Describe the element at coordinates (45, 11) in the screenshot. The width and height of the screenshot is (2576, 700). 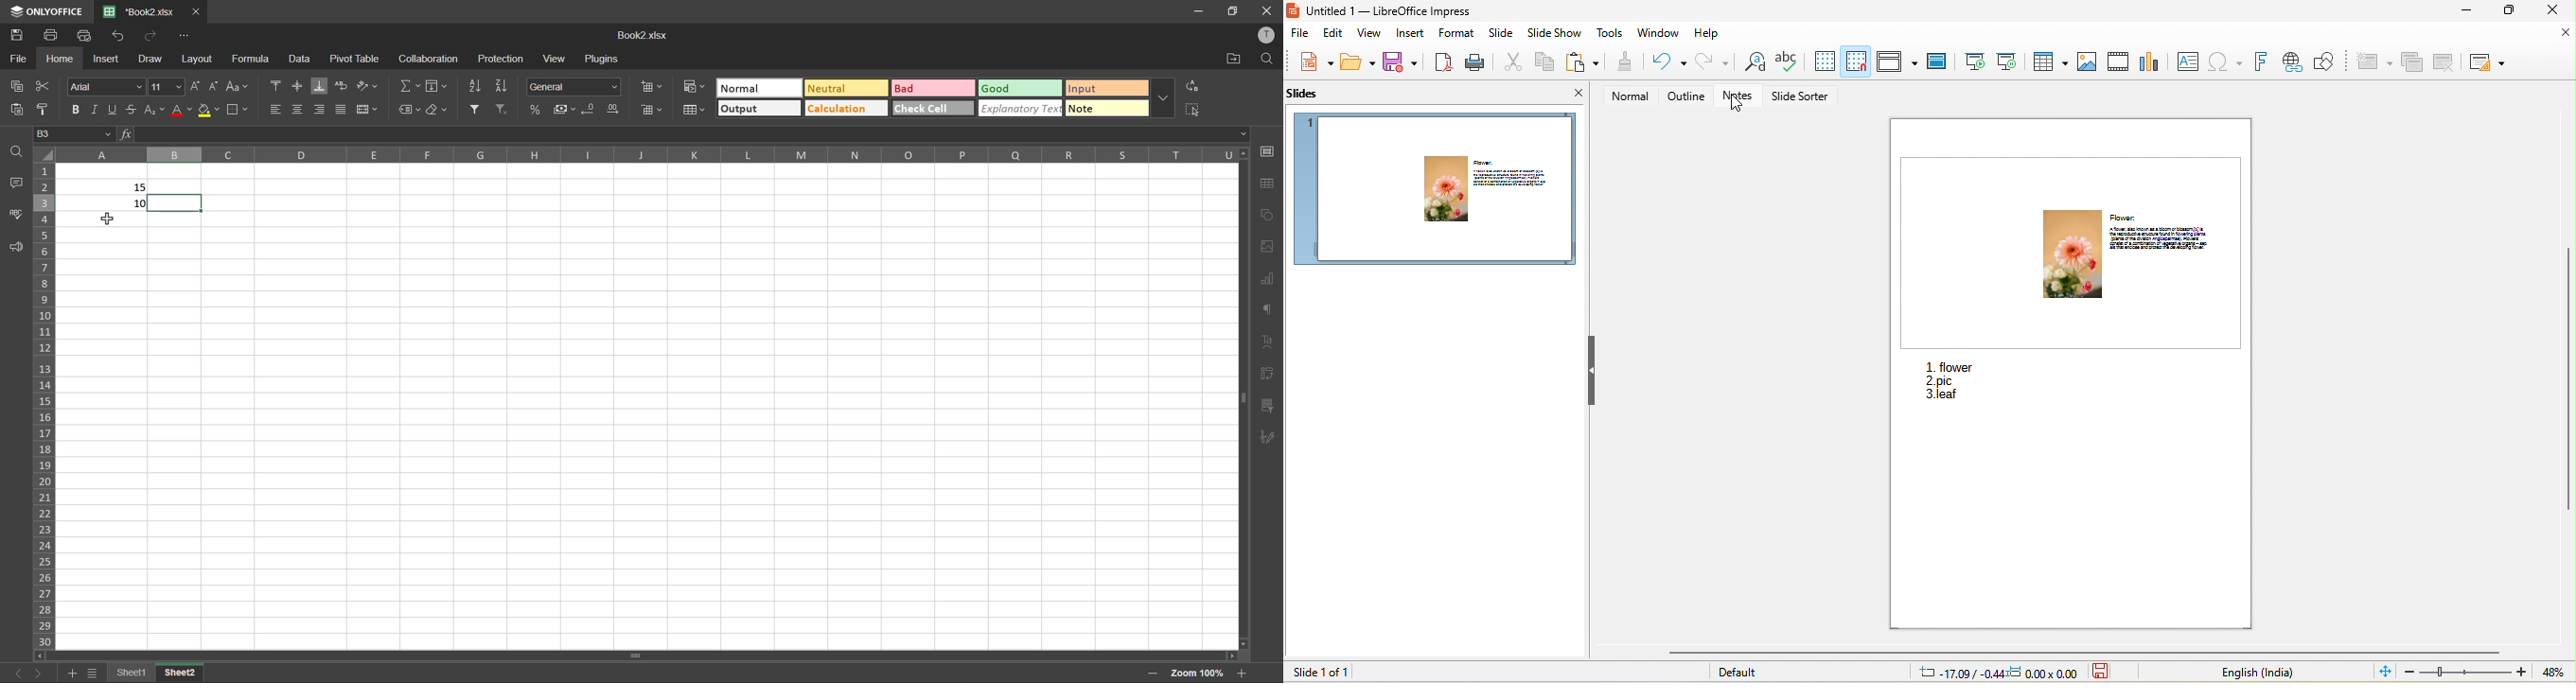
I see `only office` at that location.